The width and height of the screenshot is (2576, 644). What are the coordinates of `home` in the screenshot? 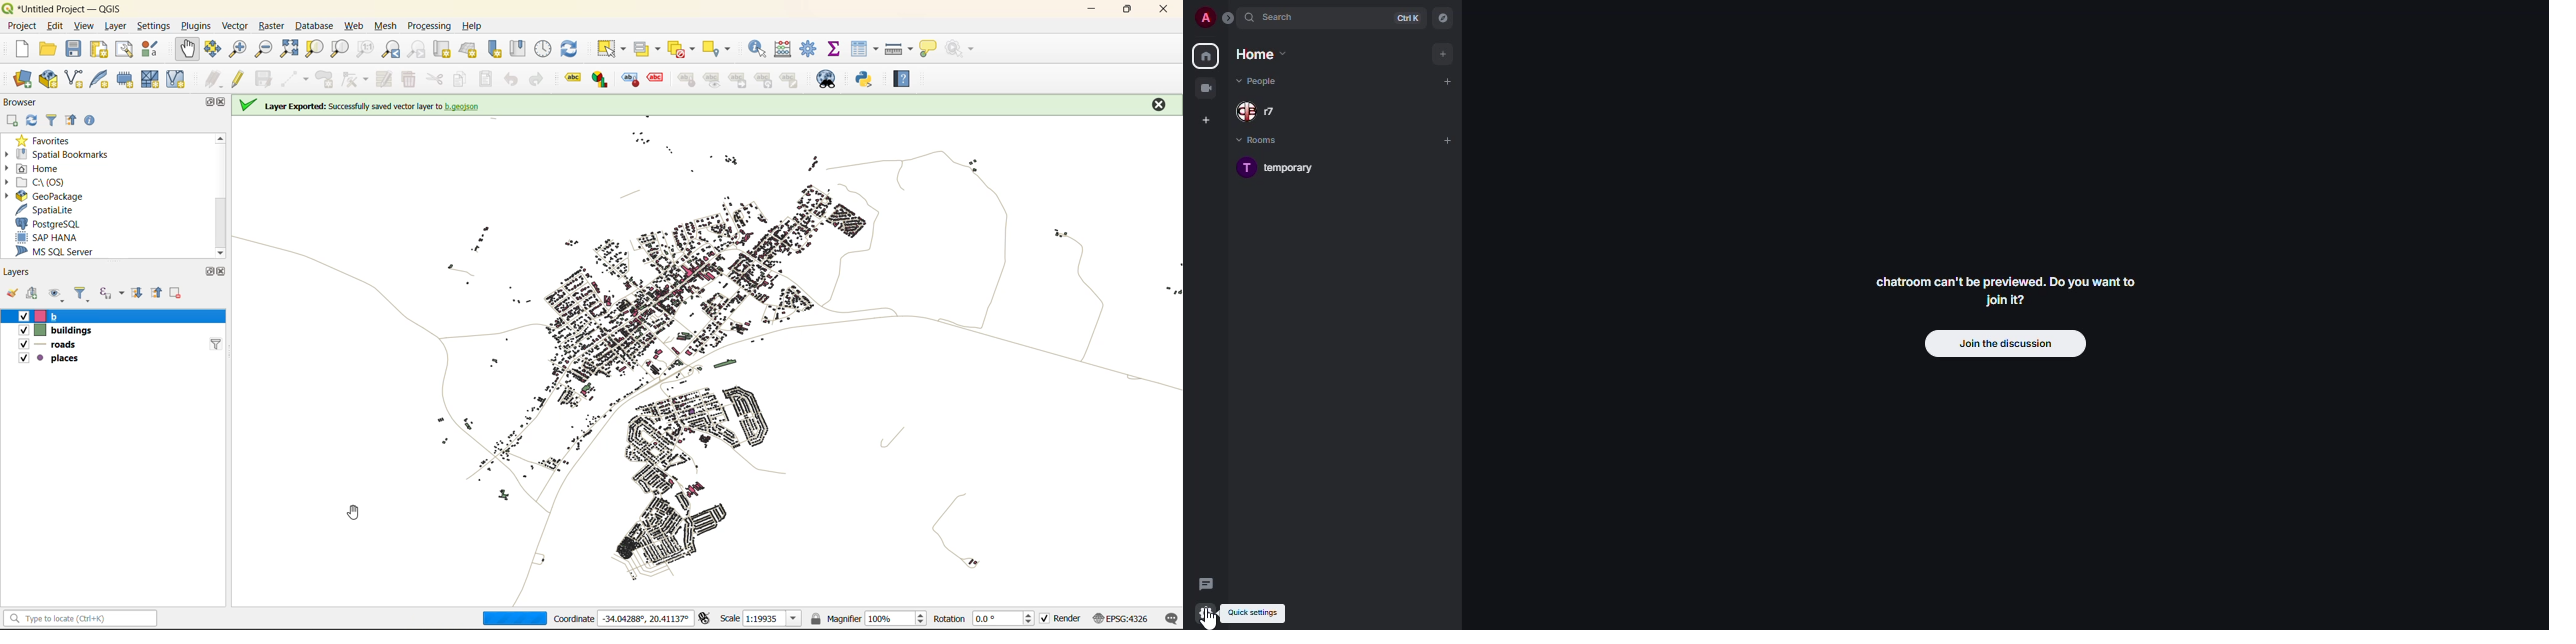 It's located at (1204, 56).